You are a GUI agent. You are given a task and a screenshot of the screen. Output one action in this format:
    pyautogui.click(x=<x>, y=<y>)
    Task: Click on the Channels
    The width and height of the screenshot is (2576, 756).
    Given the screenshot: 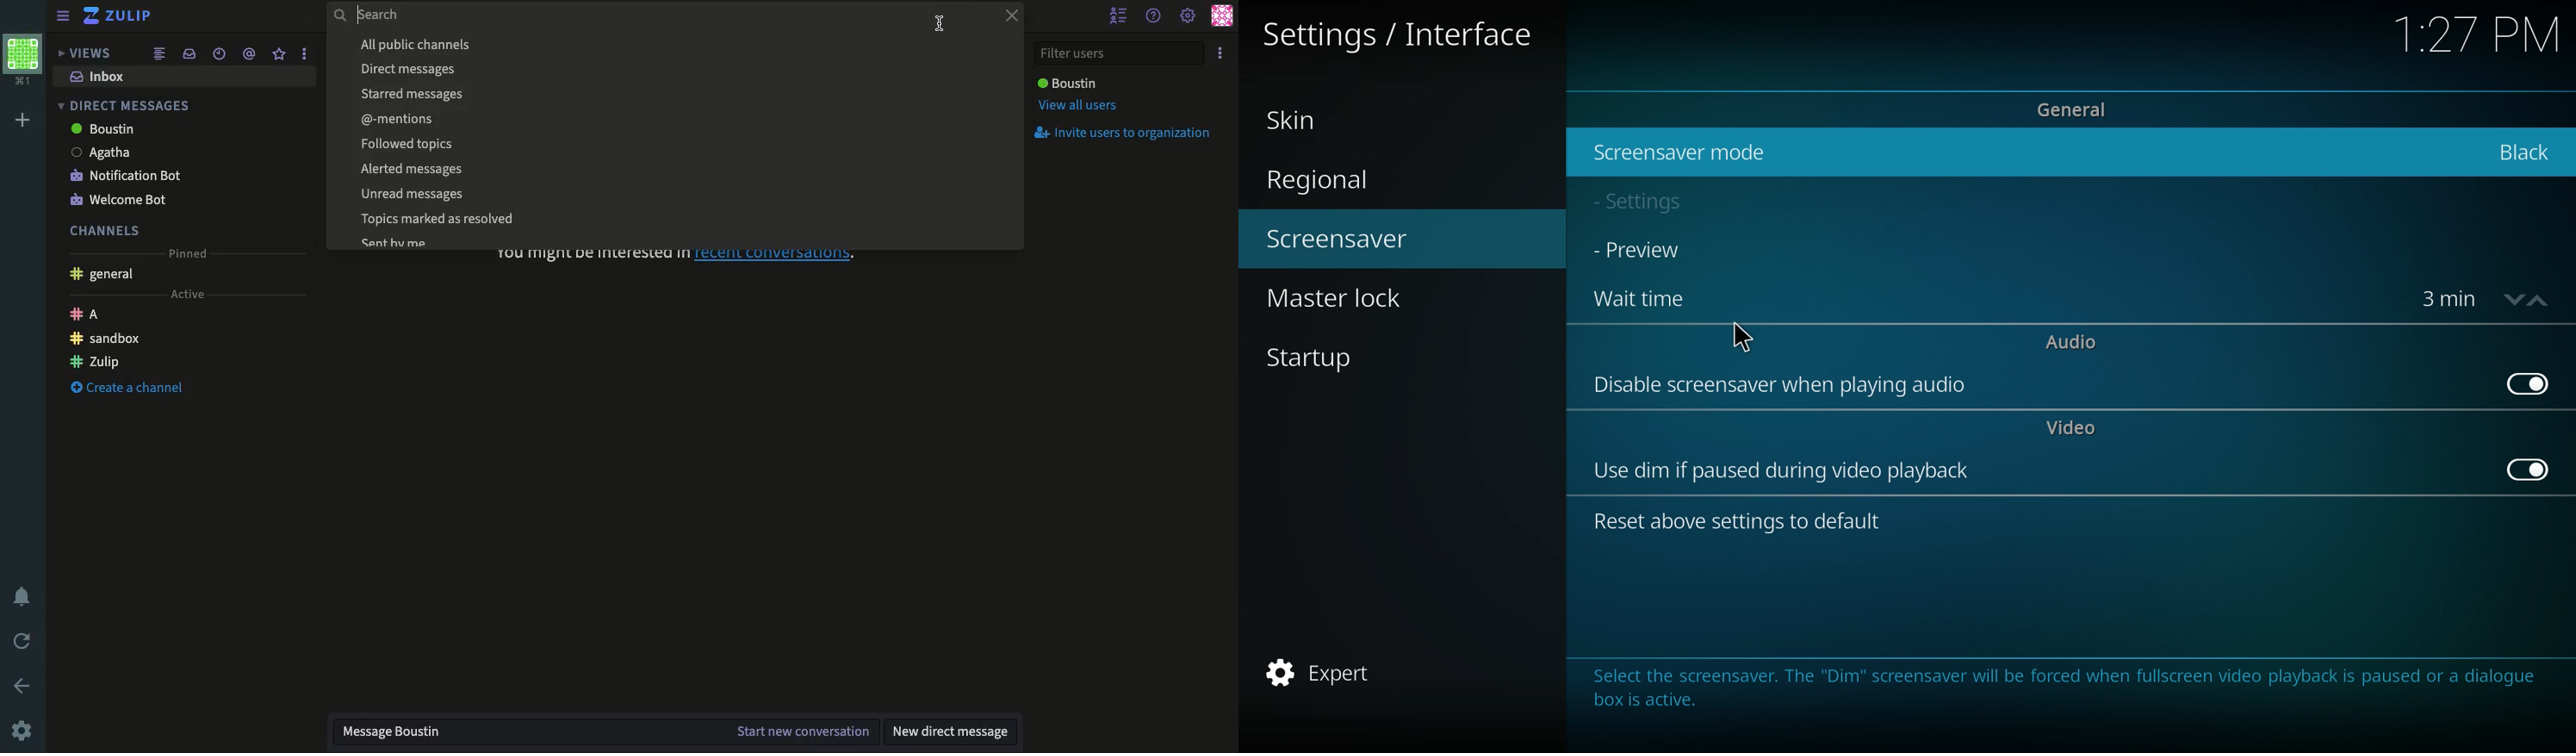 What is the action you would take?
    pyautogui.click(x=105, y=231)
    